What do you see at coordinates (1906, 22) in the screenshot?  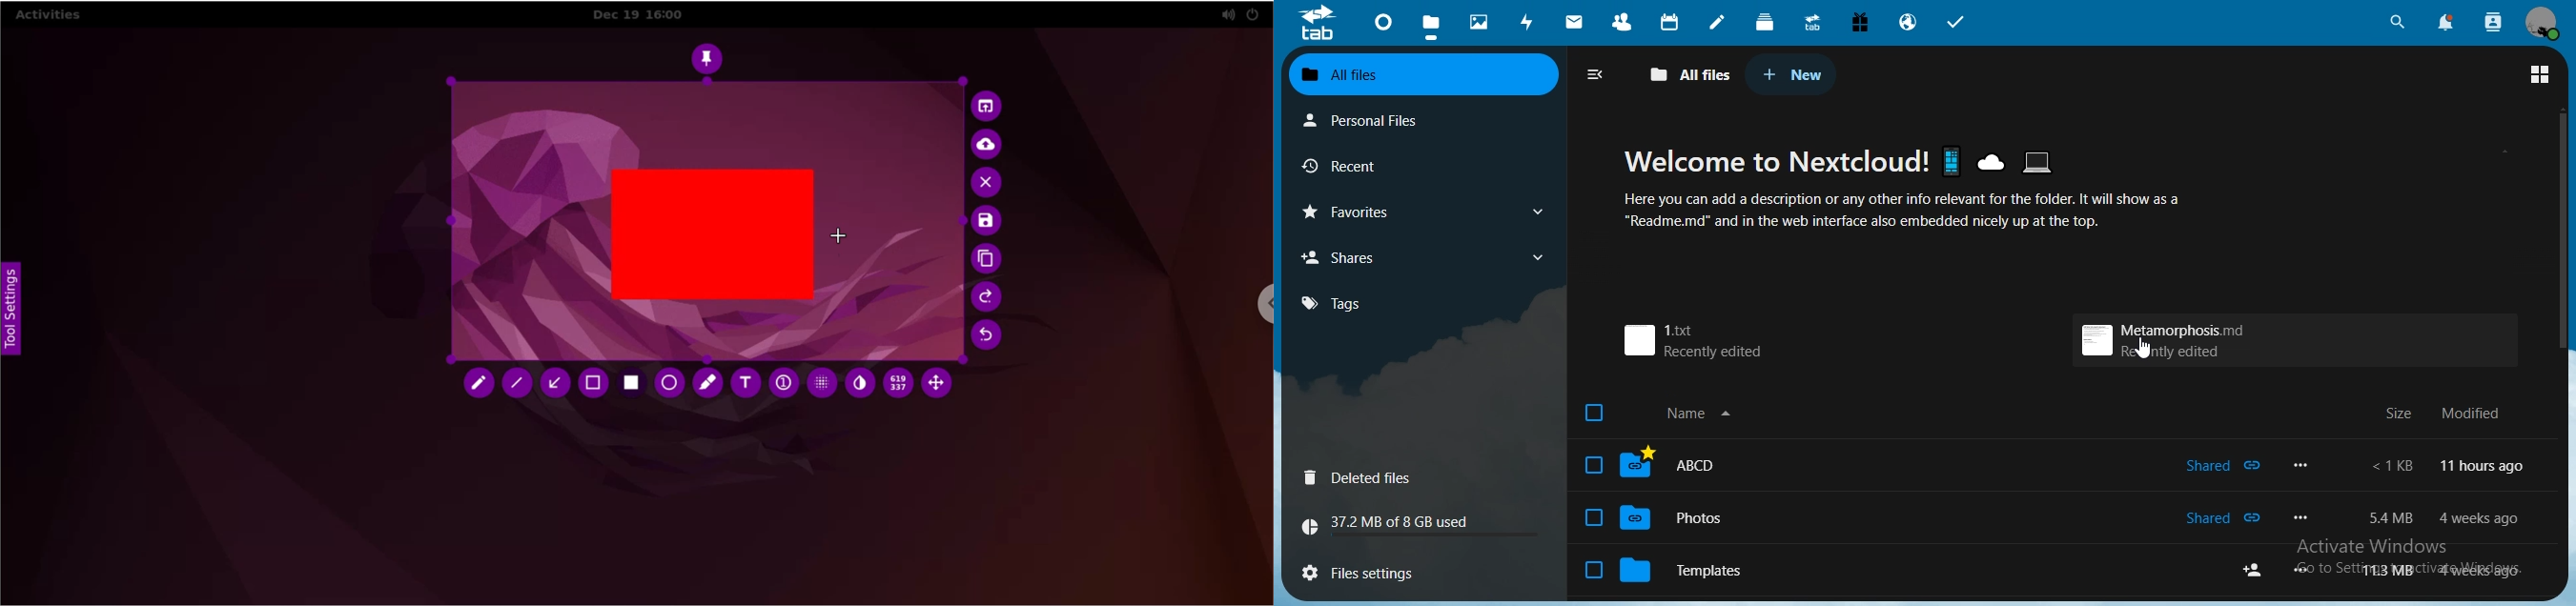 I see `email hosting` at bounding box center [1906, 22].